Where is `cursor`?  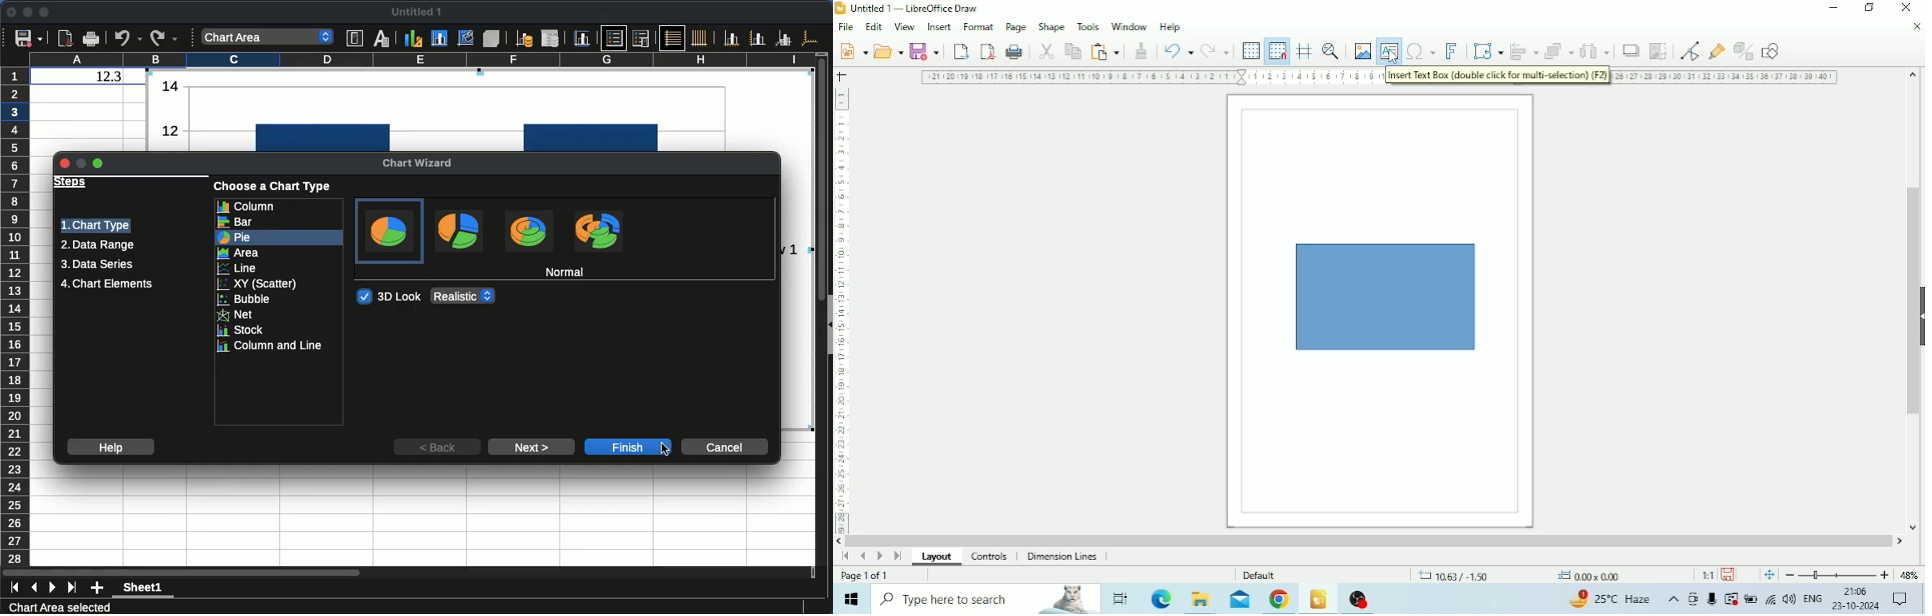 cursor is located at coordinates (1387, 57).